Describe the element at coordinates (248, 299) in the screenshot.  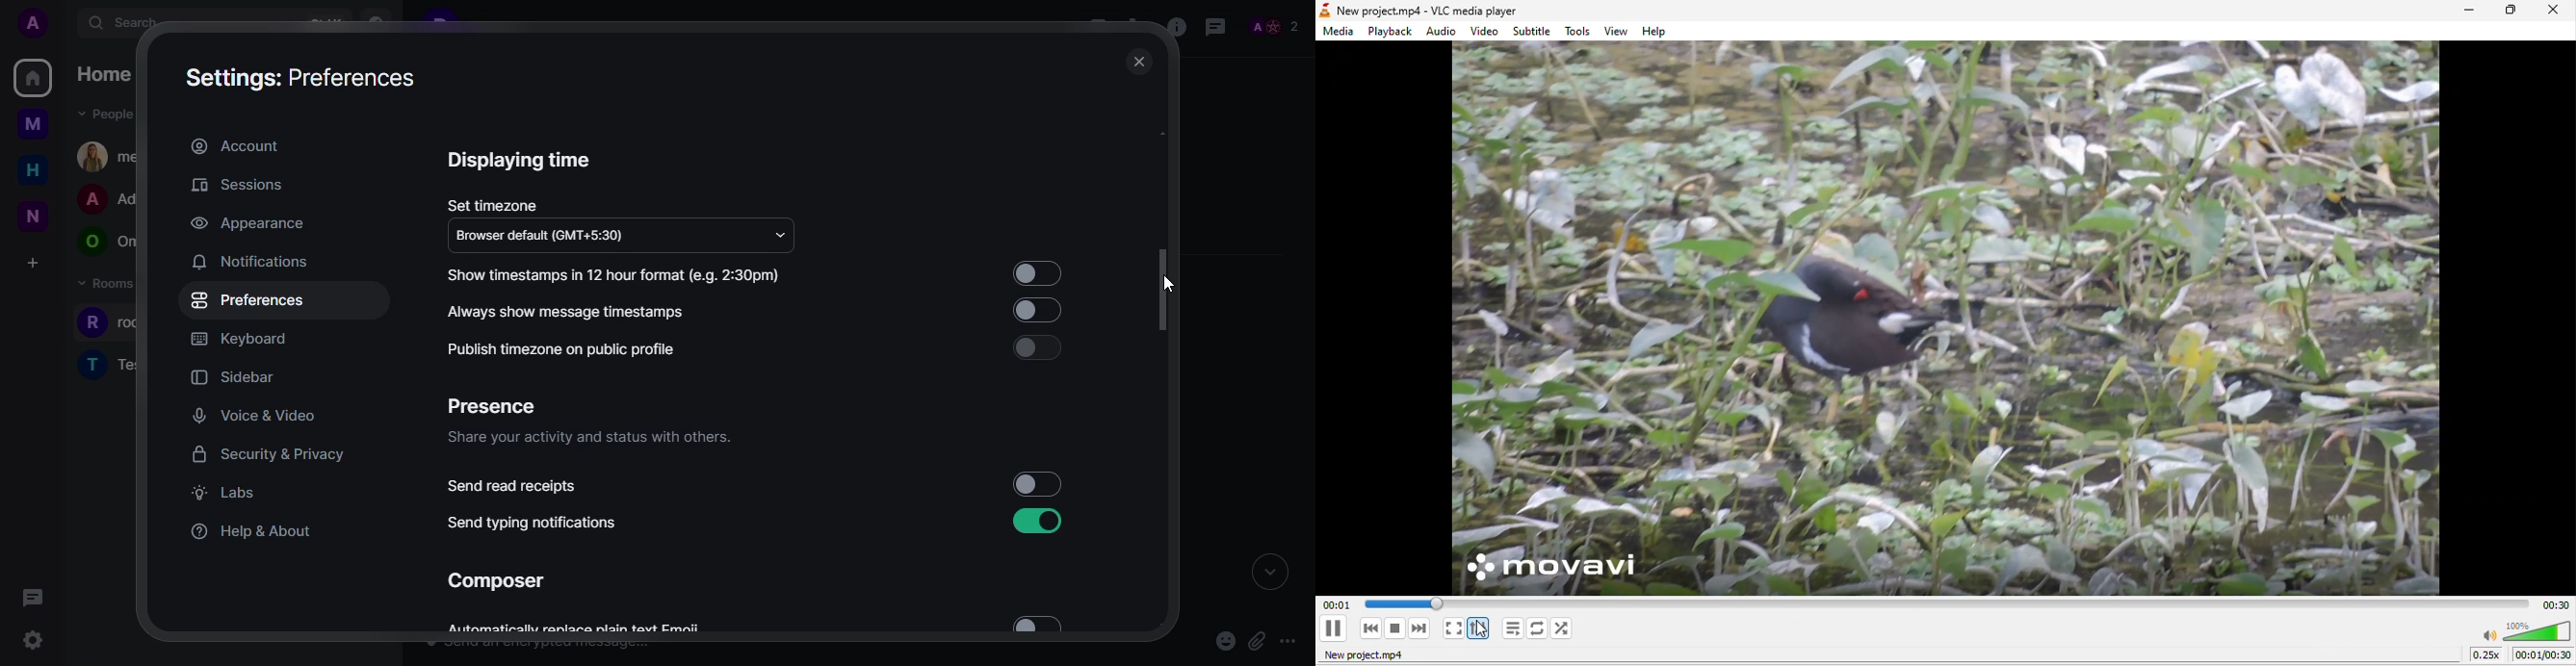
I see `preferences` at that location.